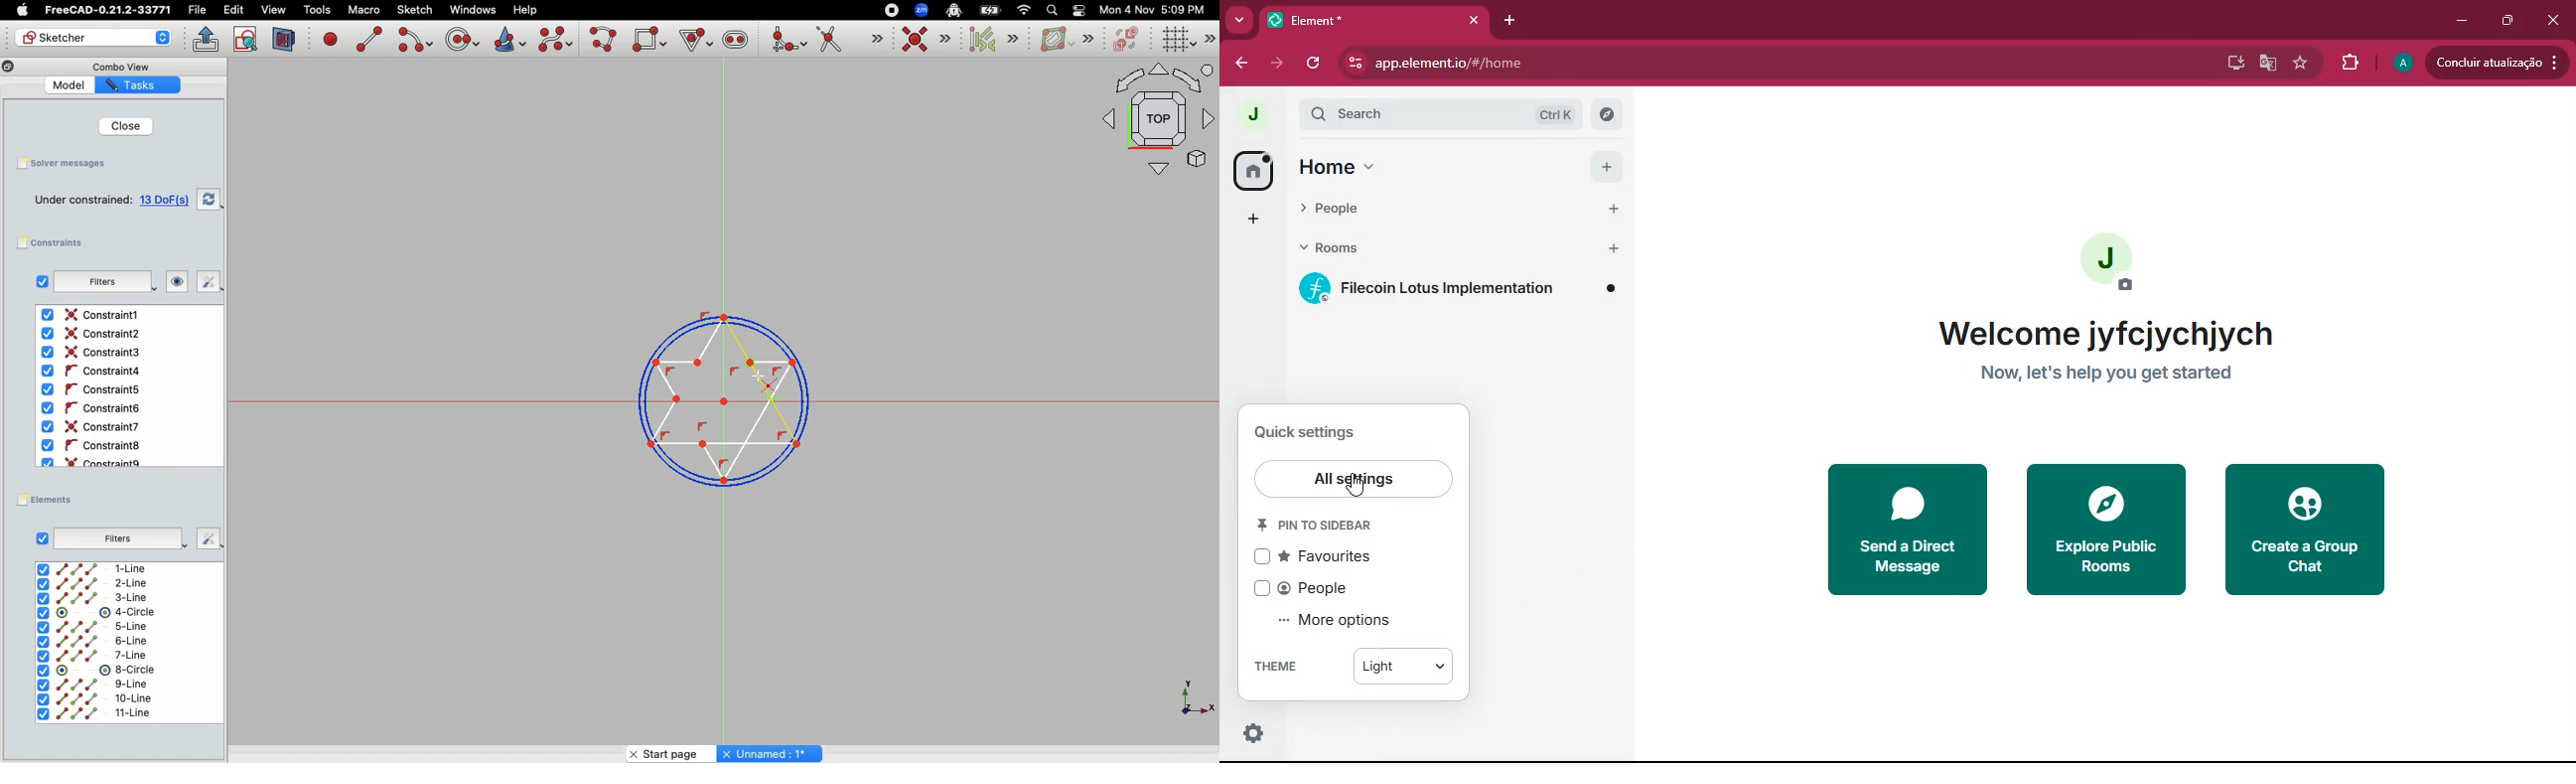 Image resolution: width=2576 pixels, height=784 pixels. What do you see at coordinates (2301, 64) in the screenshot?
I see `favourite` at bounding box center [2301, 64].